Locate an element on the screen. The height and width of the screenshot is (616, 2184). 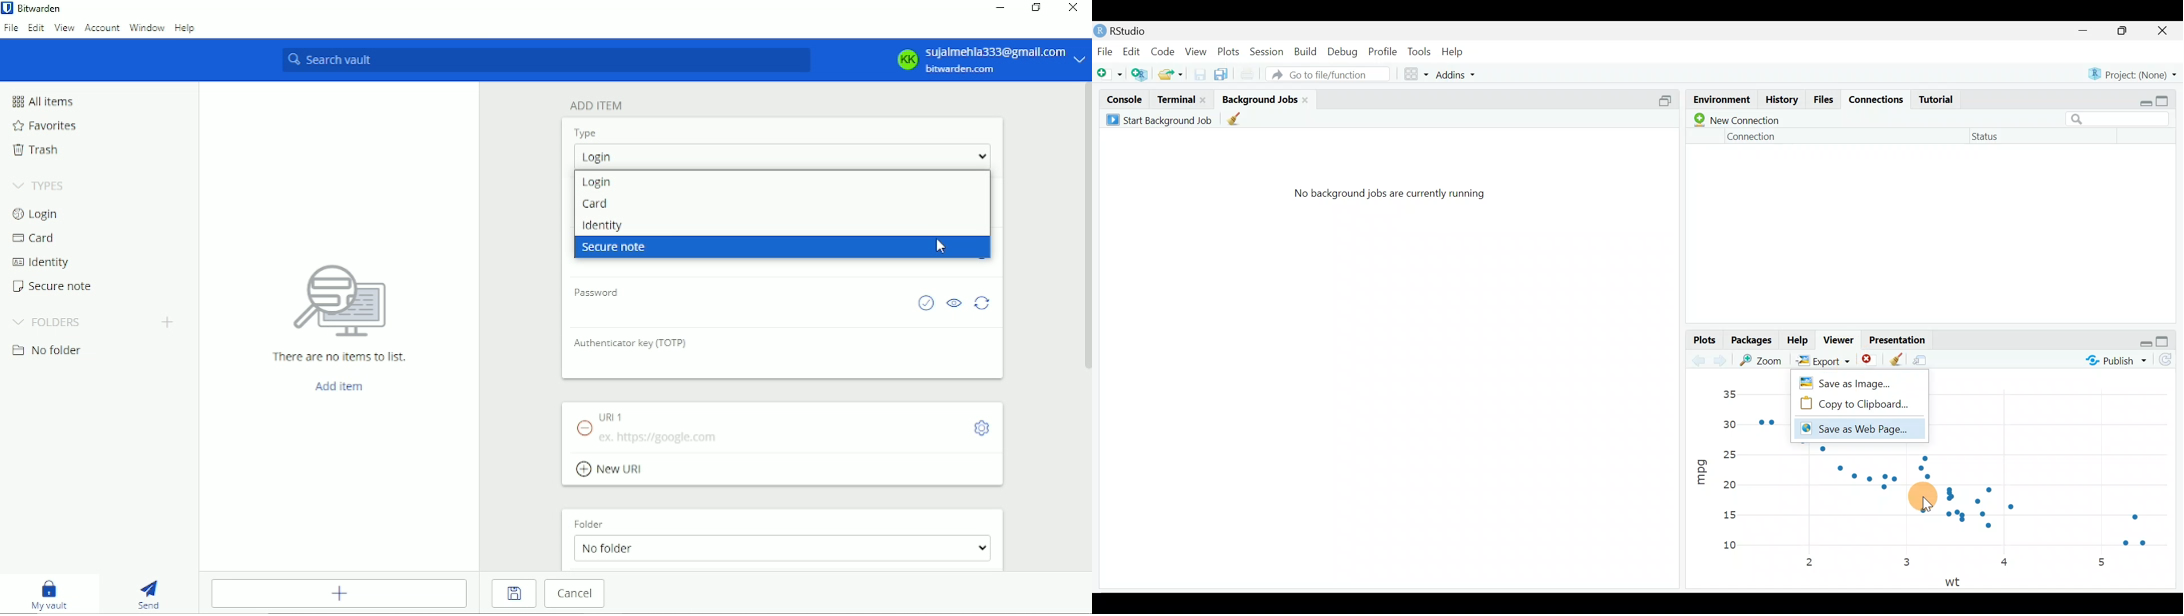
35 is located at coordinates (1729, 394).